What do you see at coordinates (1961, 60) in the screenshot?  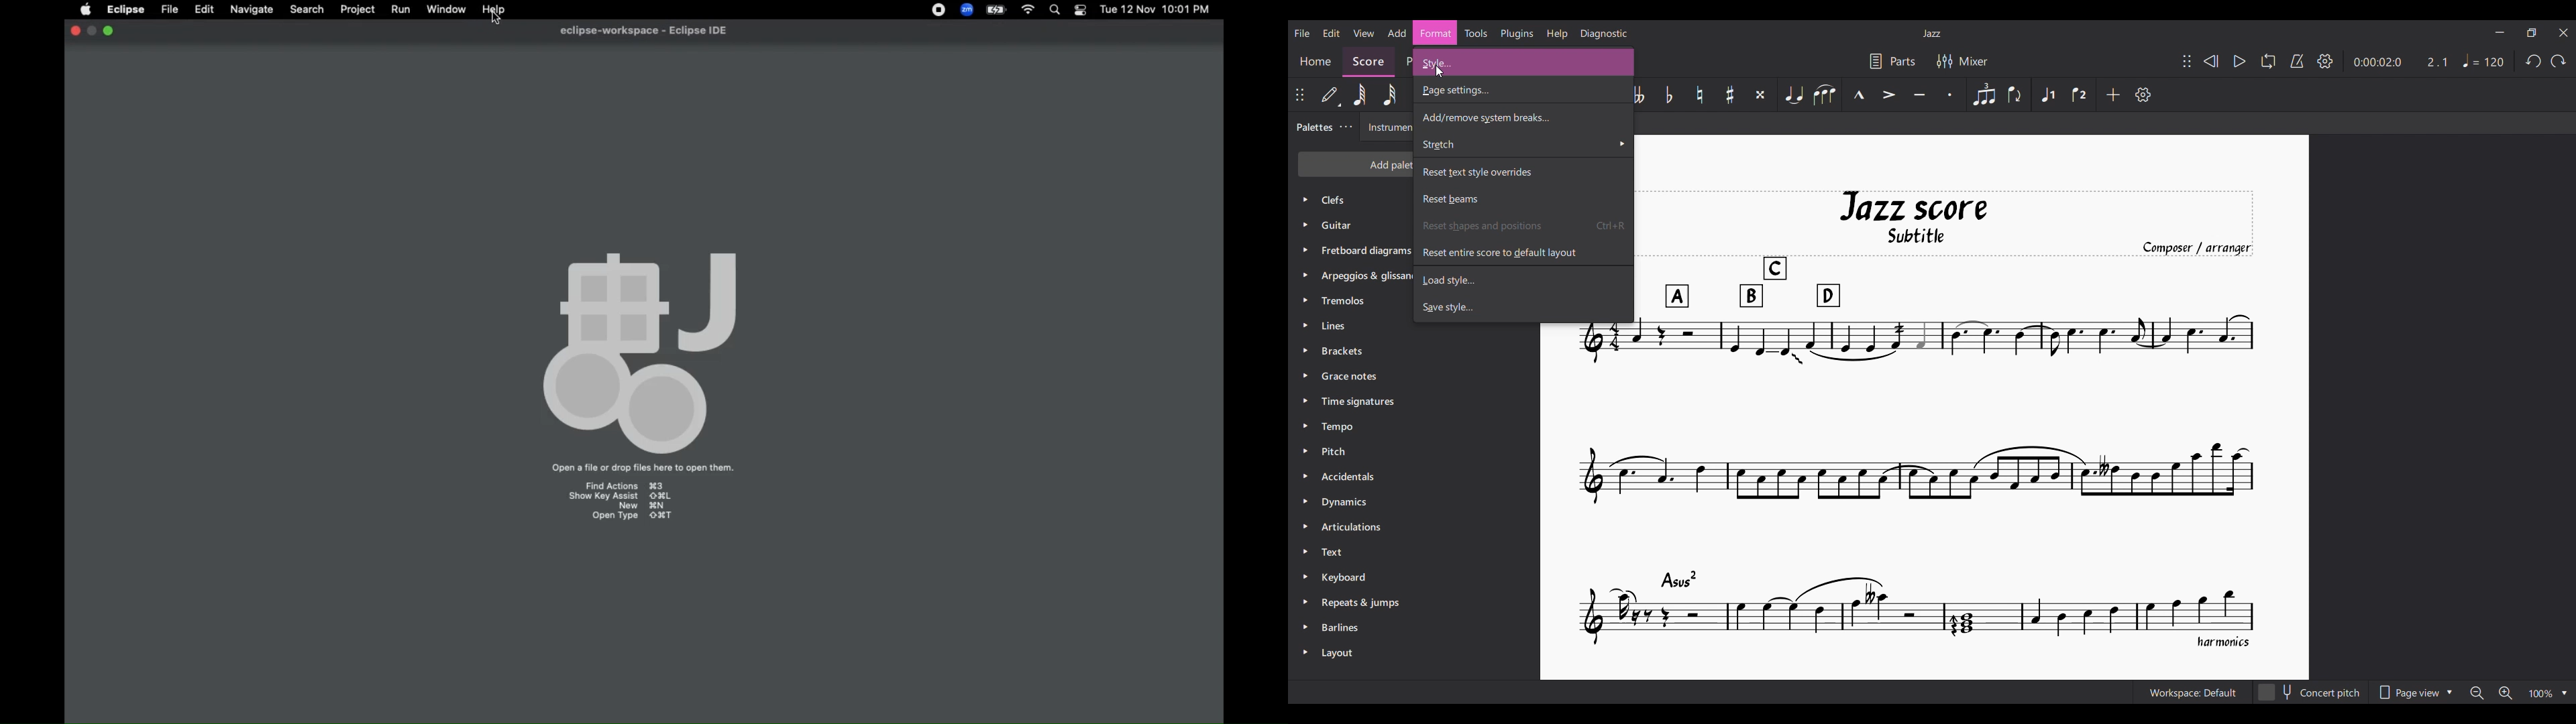 I see `Mixer settings` at bounding box center [1961, 60].